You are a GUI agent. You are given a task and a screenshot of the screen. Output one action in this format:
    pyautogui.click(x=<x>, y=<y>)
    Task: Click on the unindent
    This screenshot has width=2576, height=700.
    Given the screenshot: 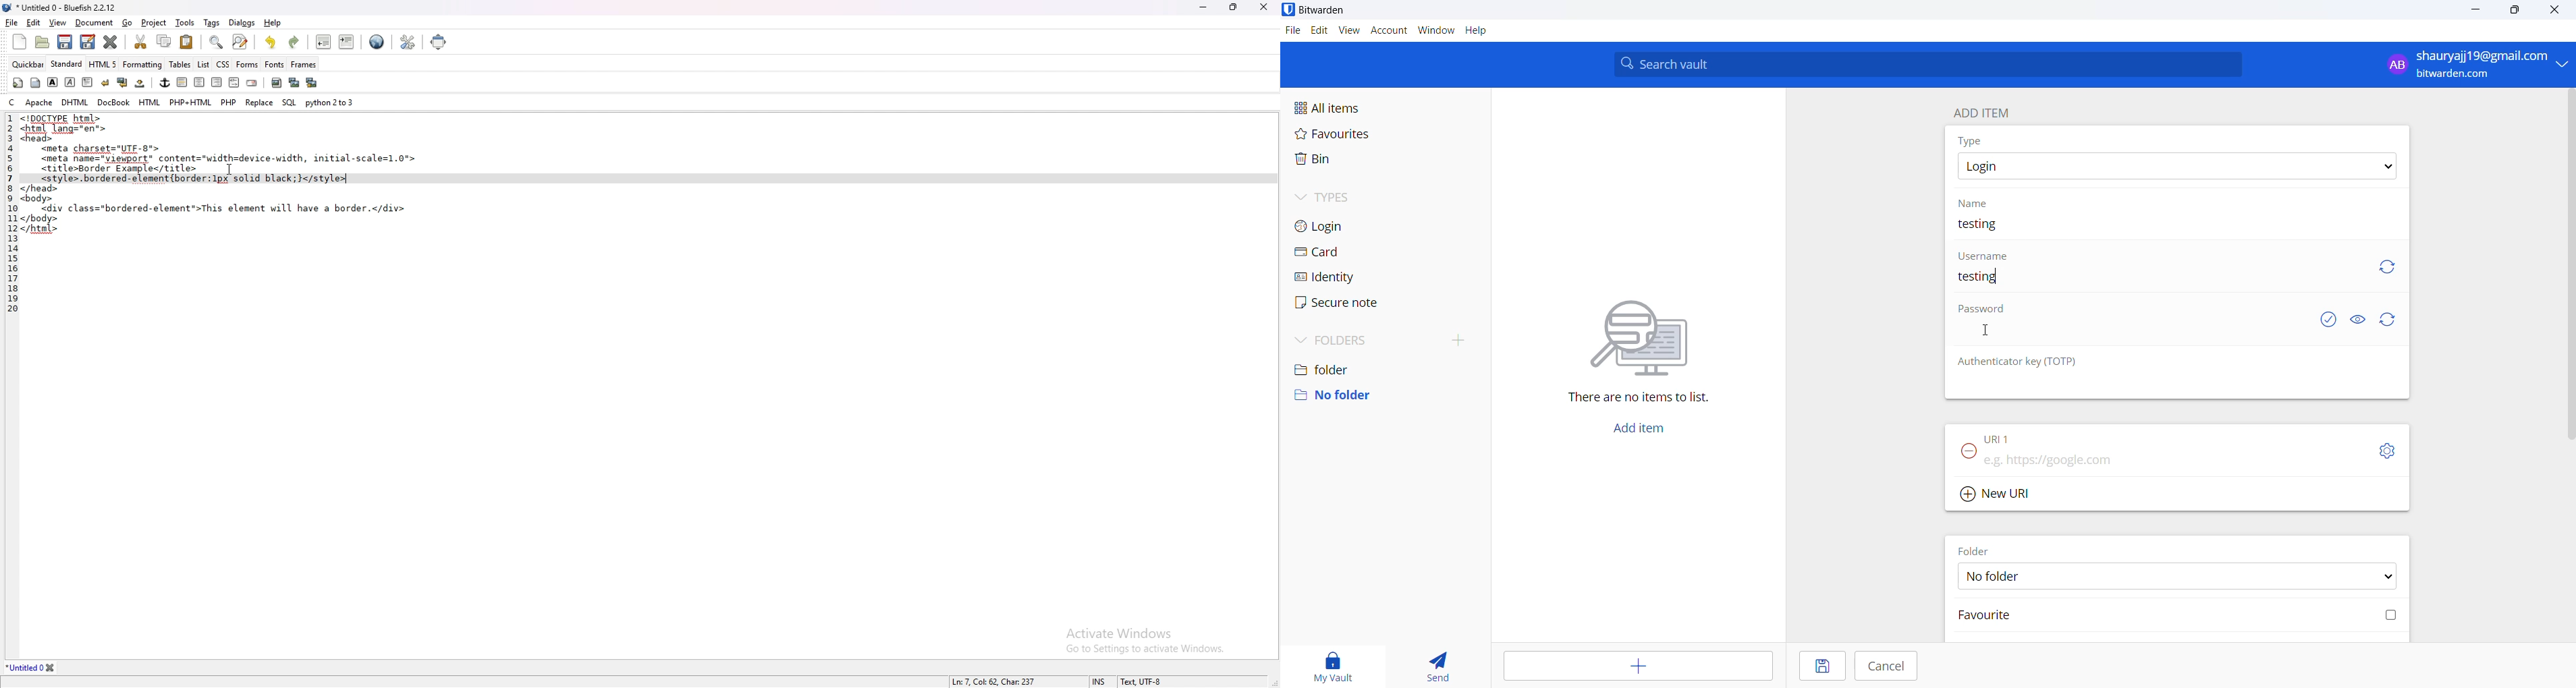 What is the action you would take?
    pyautogui.click(x=323, y=41)
    